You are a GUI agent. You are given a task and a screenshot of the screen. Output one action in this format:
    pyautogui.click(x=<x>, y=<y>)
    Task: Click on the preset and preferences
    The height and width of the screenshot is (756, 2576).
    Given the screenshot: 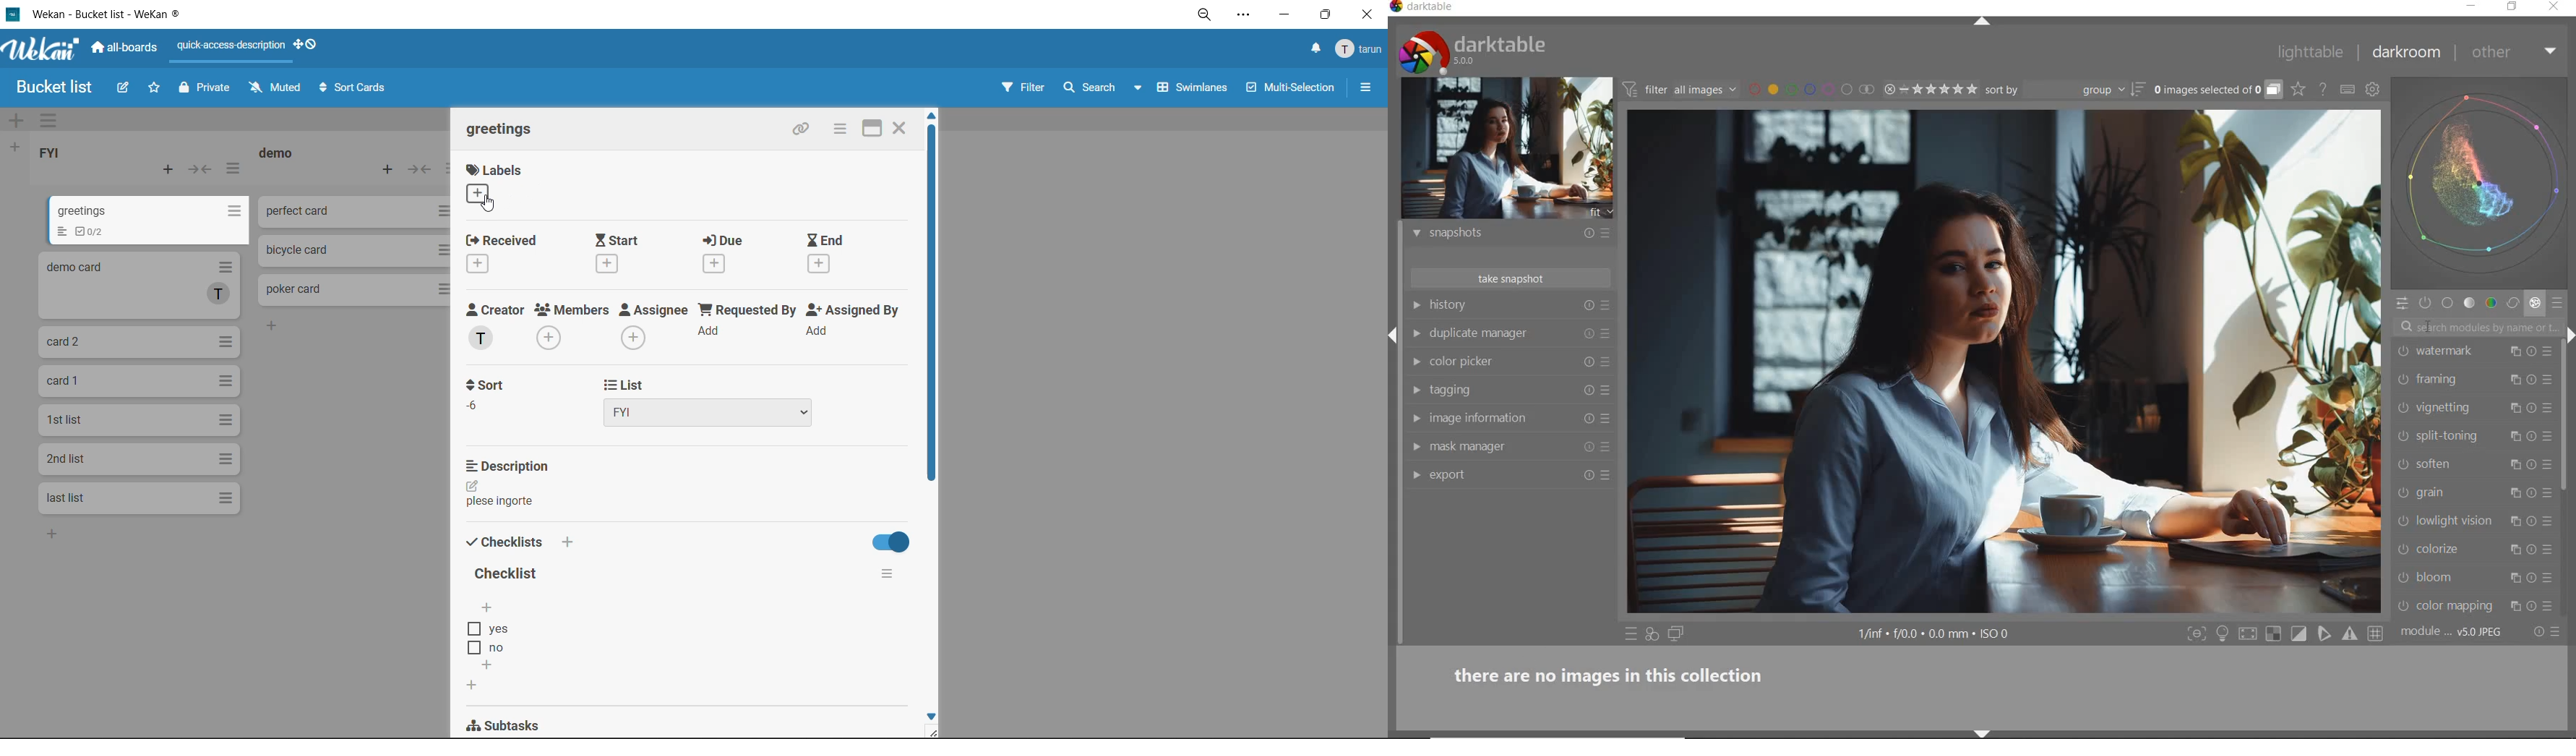 What is the action you would take?
    pyautogui.click(x=2550, y=411)
    